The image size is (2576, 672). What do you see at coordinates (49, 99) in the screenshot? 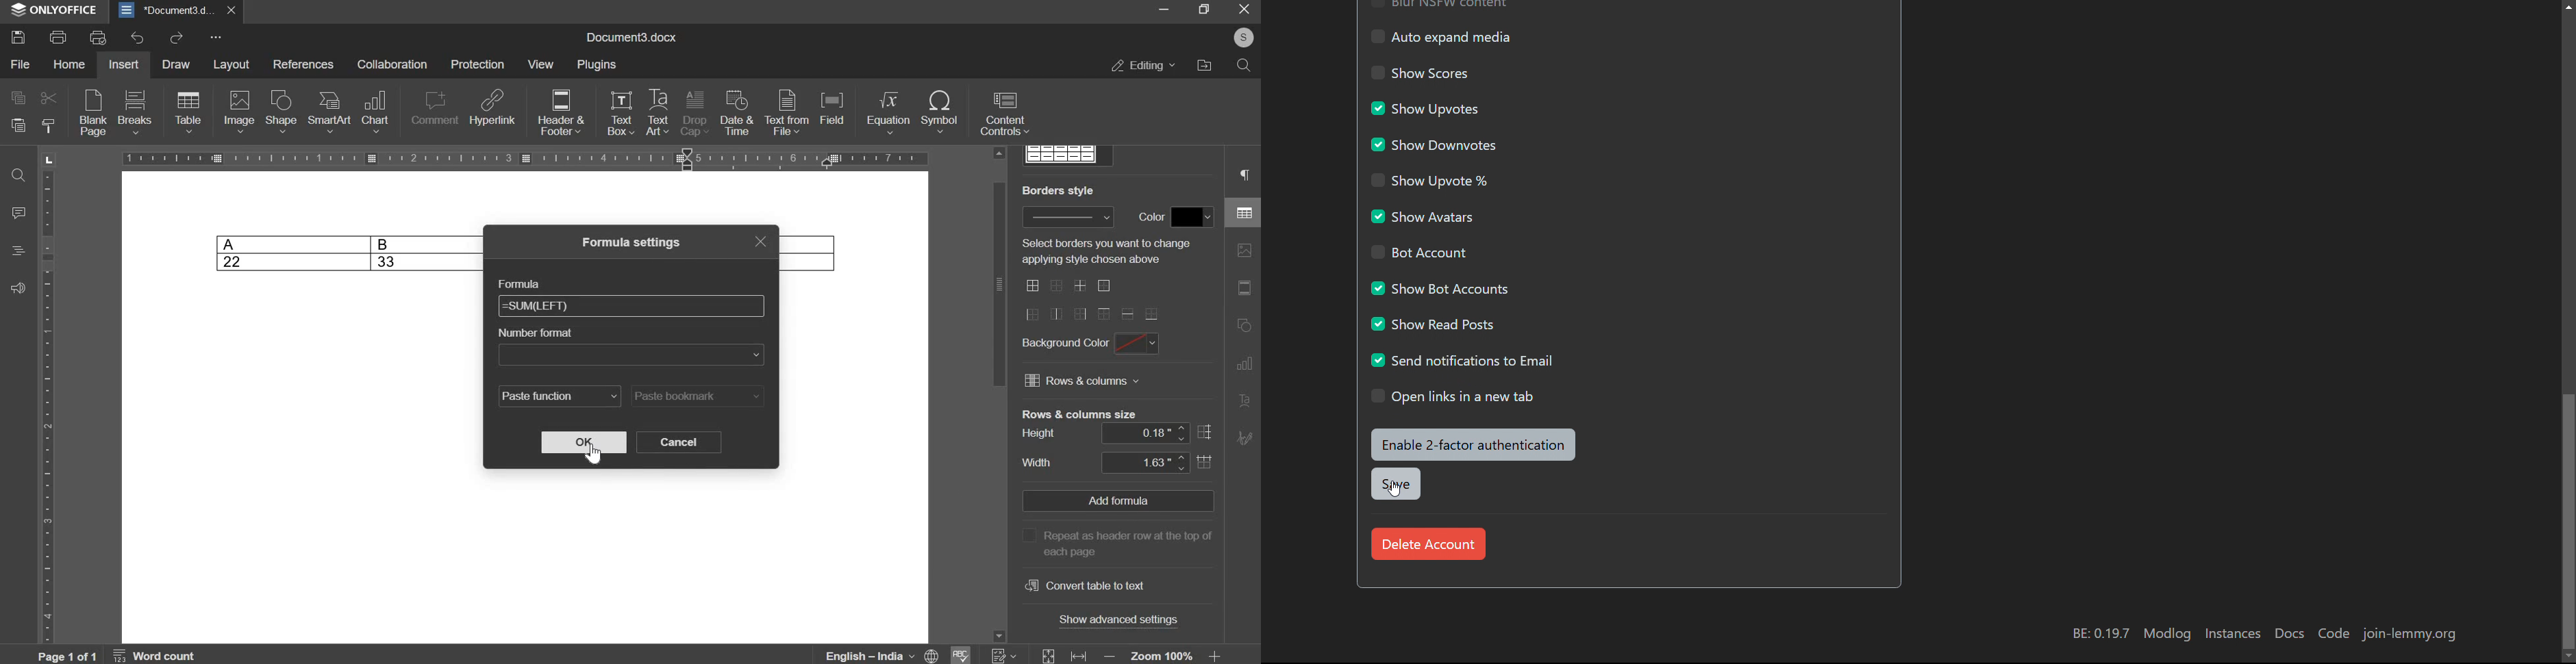
I see `cut` at bounding box center [49, 99].